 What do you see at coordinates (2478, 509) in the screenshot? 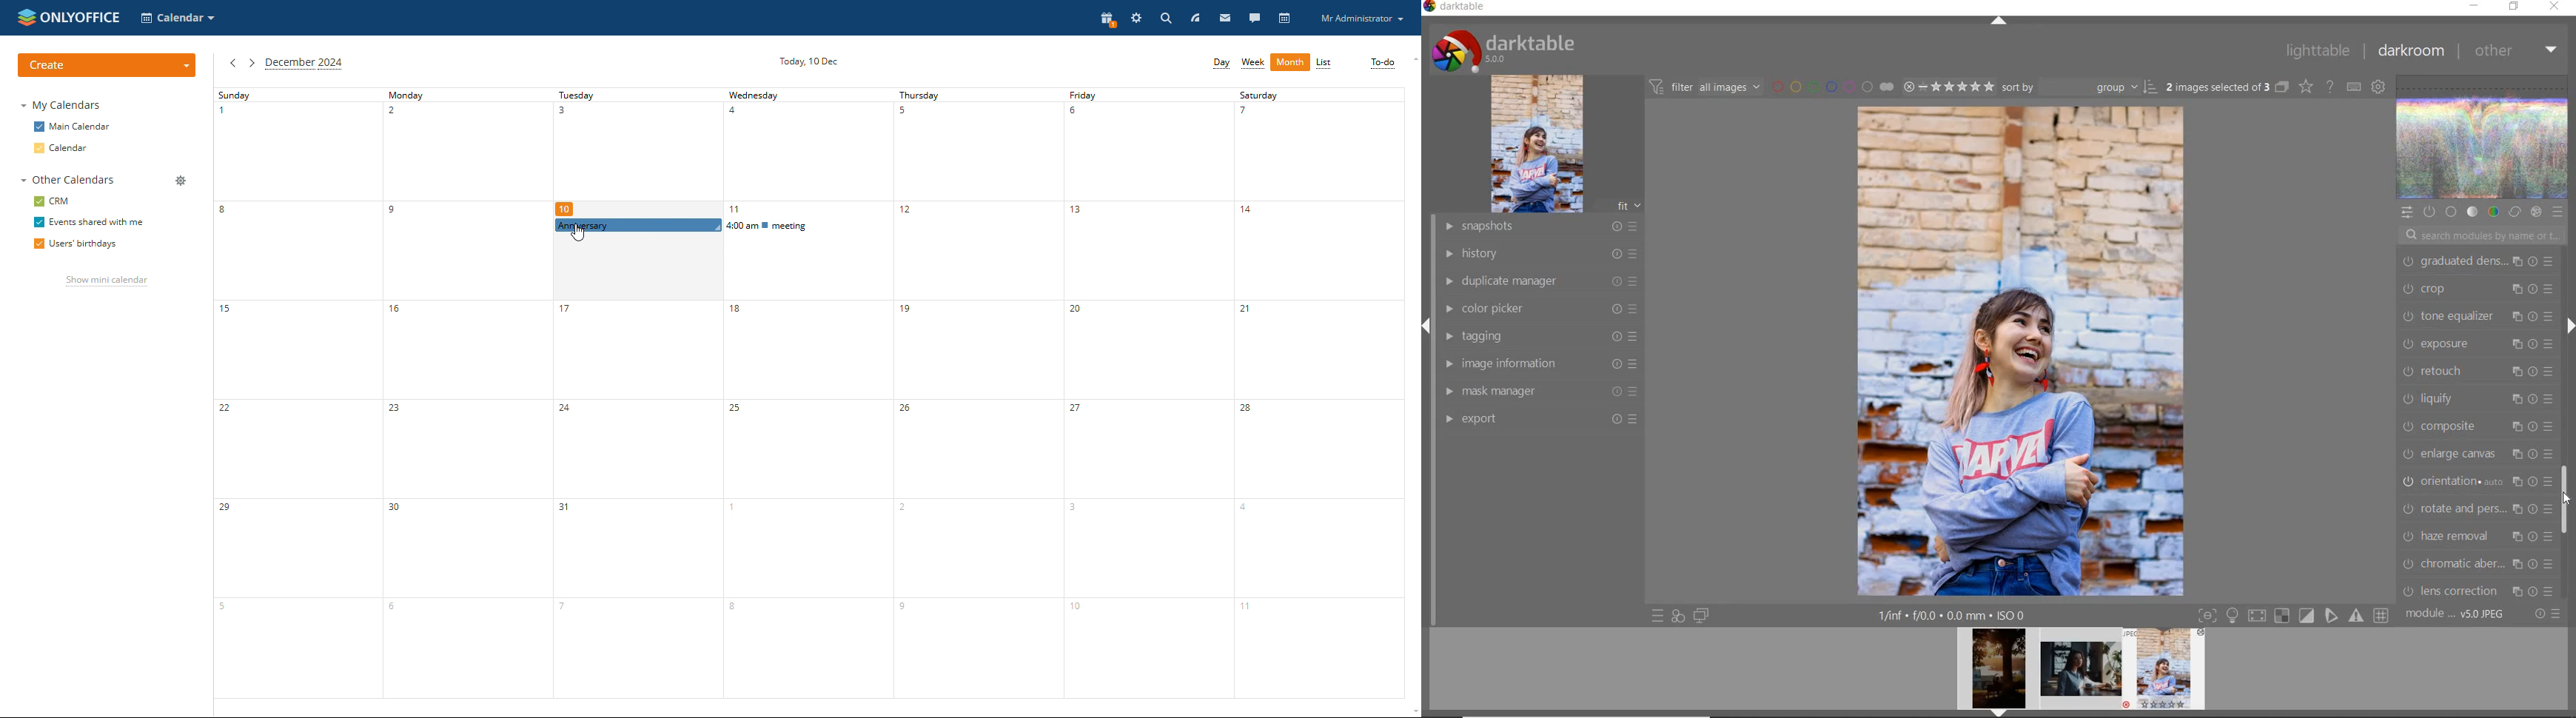
I see `rotate` at bounding box center [2478, 509].